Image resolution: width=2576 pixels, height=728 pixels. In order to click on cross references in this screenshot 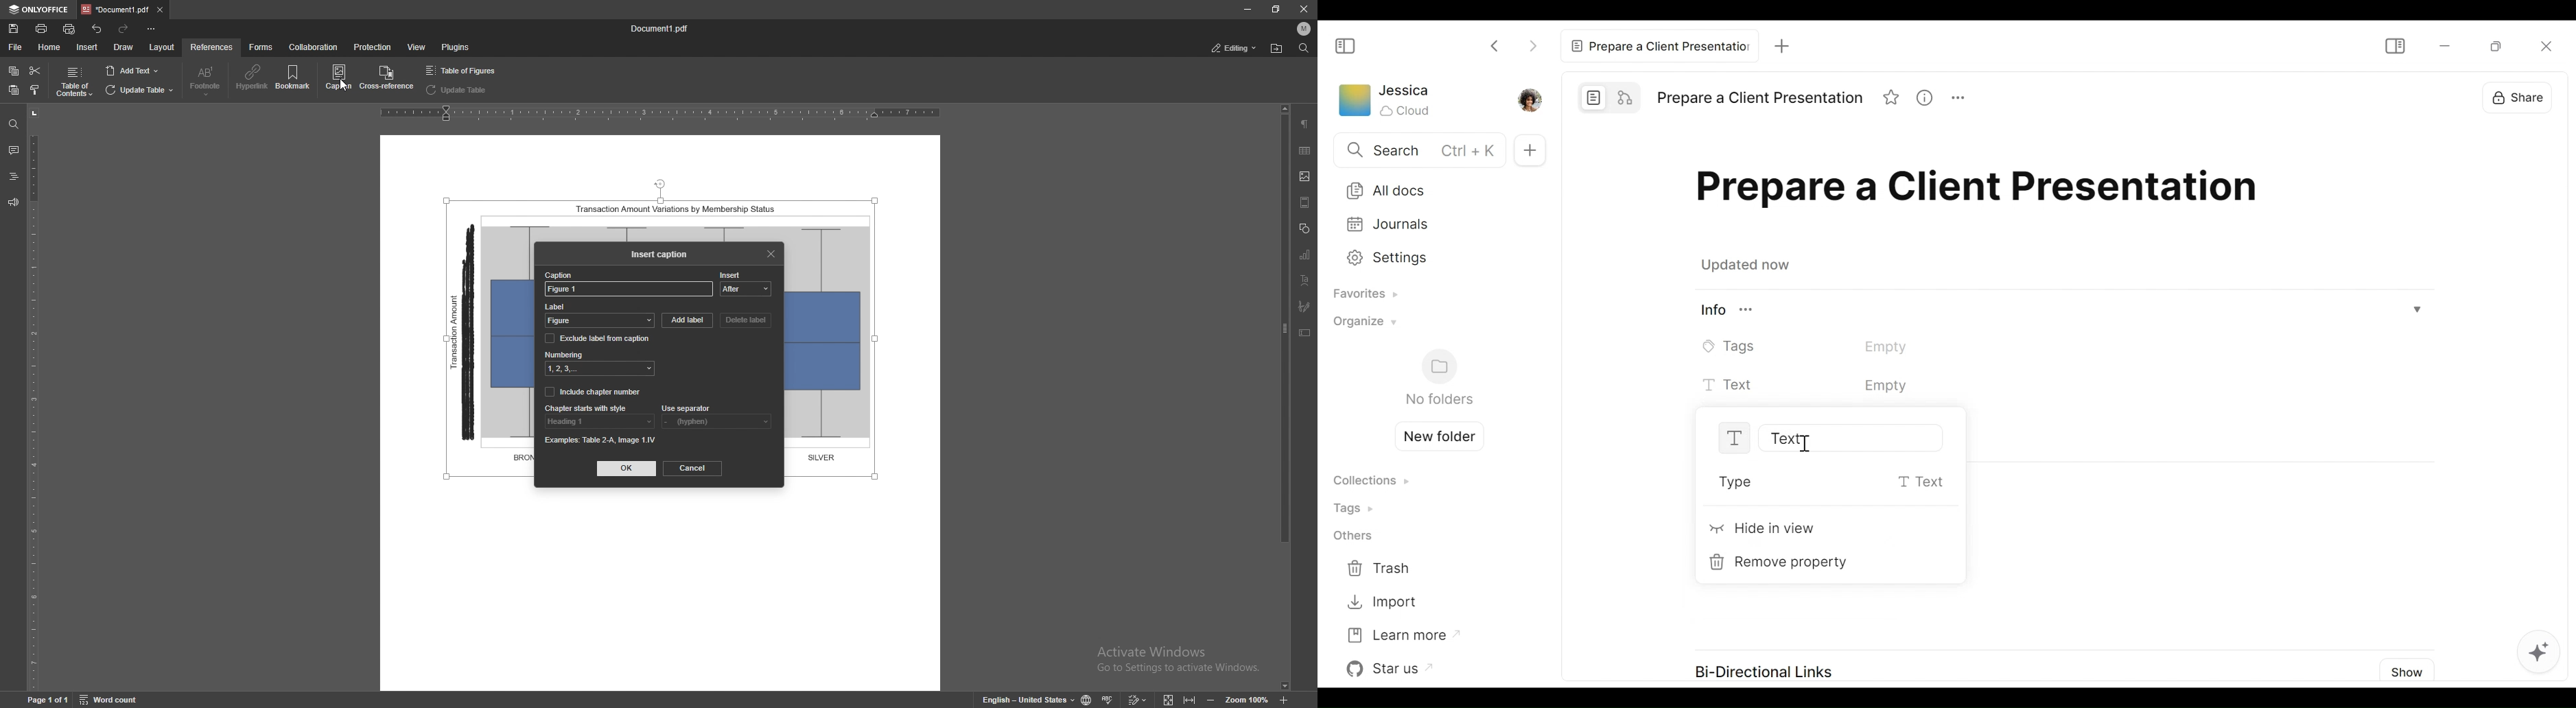, I will do `click(386, 75)`.